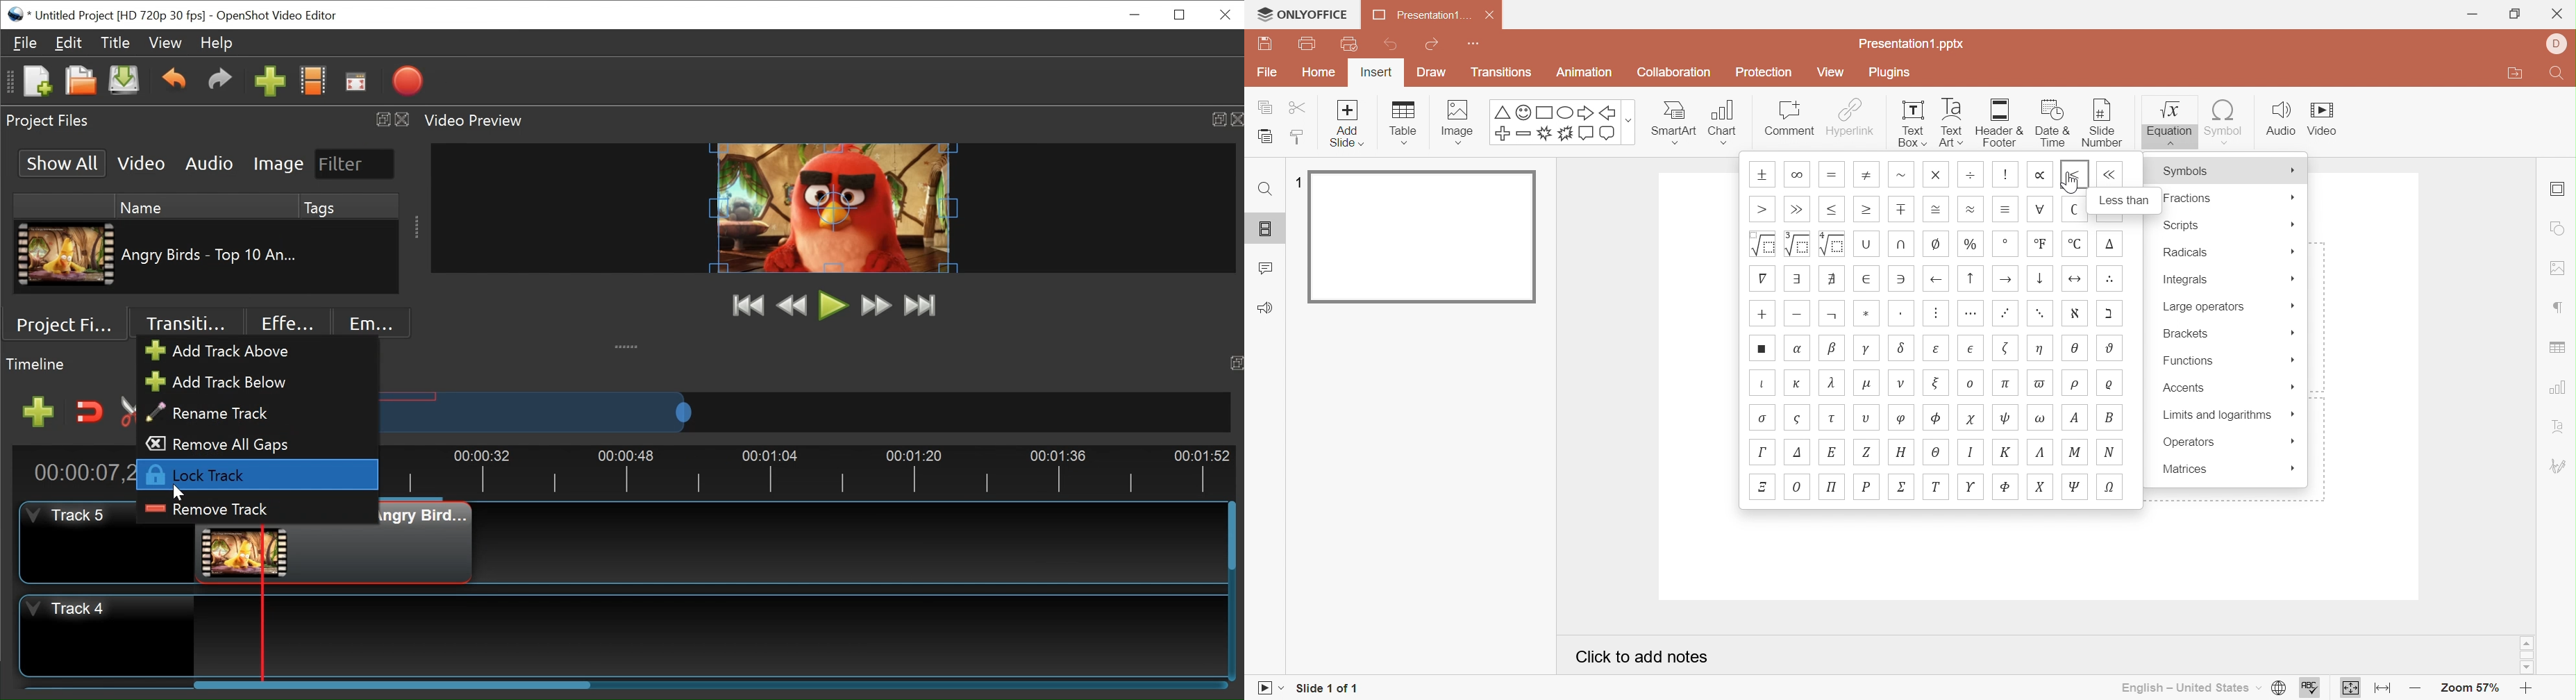  Describe the element at coordinates (2229, 276) in the screenshot. I see `Integrals` at that location.